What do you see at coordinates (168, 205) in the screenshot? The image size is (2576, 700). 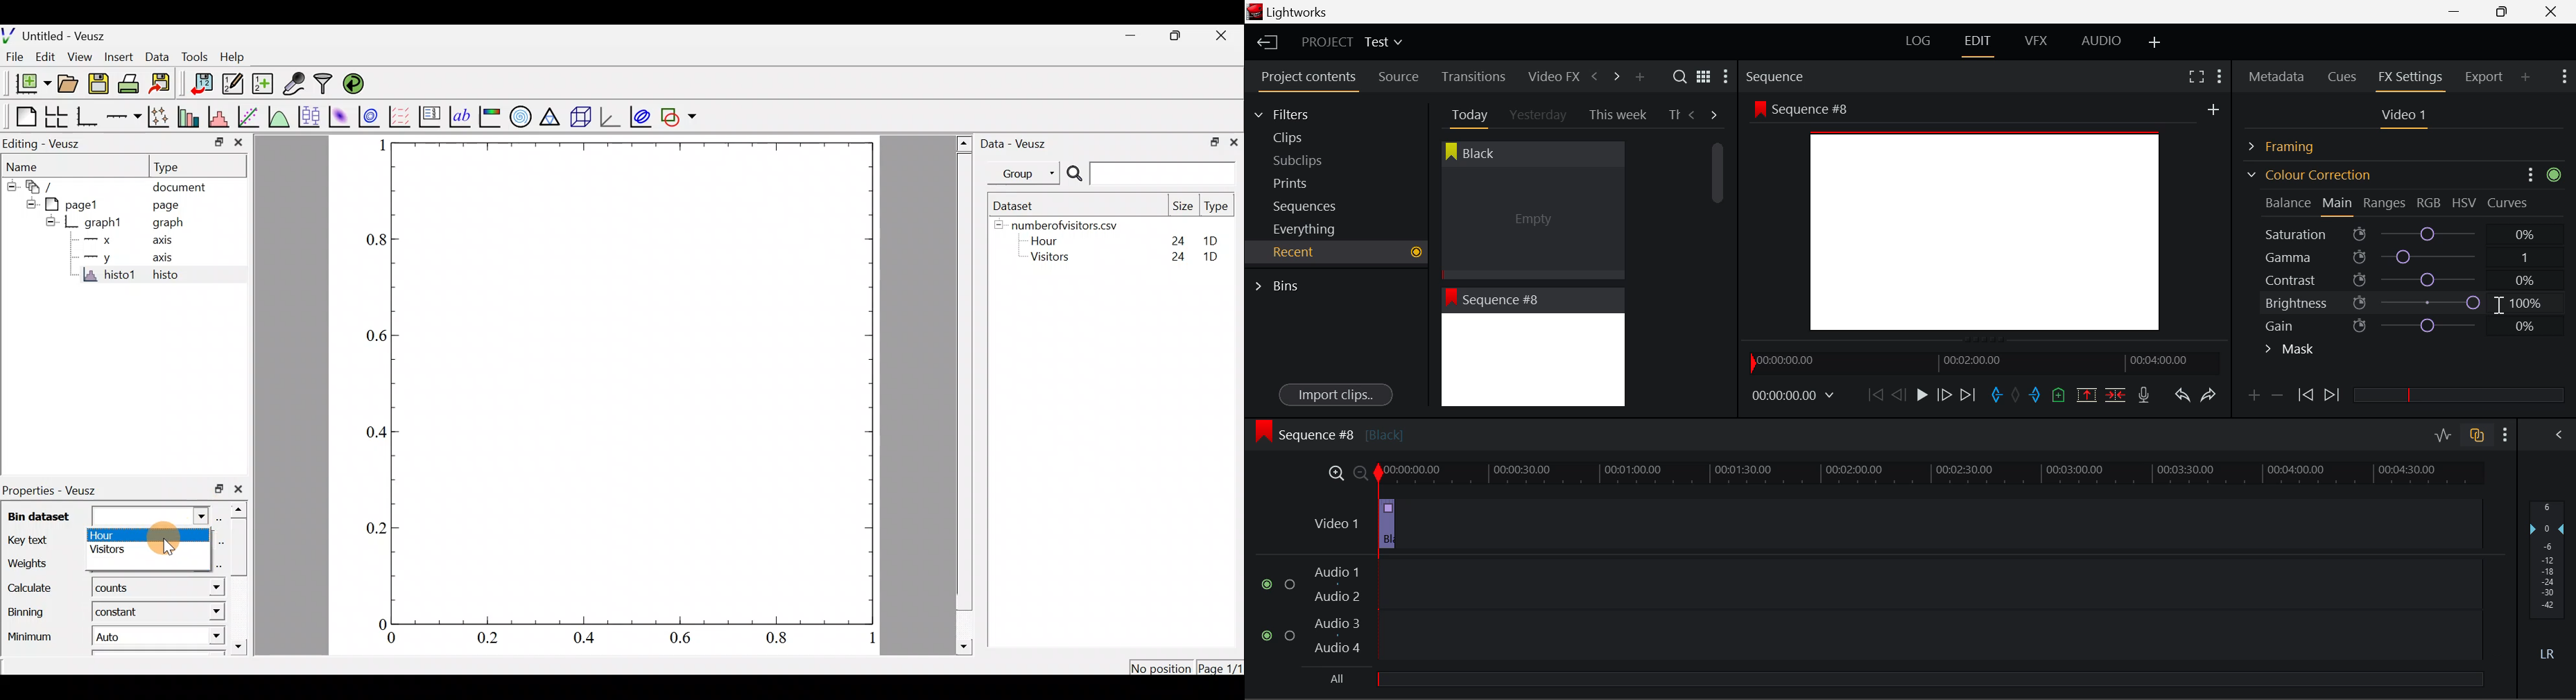 I see `page` at bounding box center [168, 205].